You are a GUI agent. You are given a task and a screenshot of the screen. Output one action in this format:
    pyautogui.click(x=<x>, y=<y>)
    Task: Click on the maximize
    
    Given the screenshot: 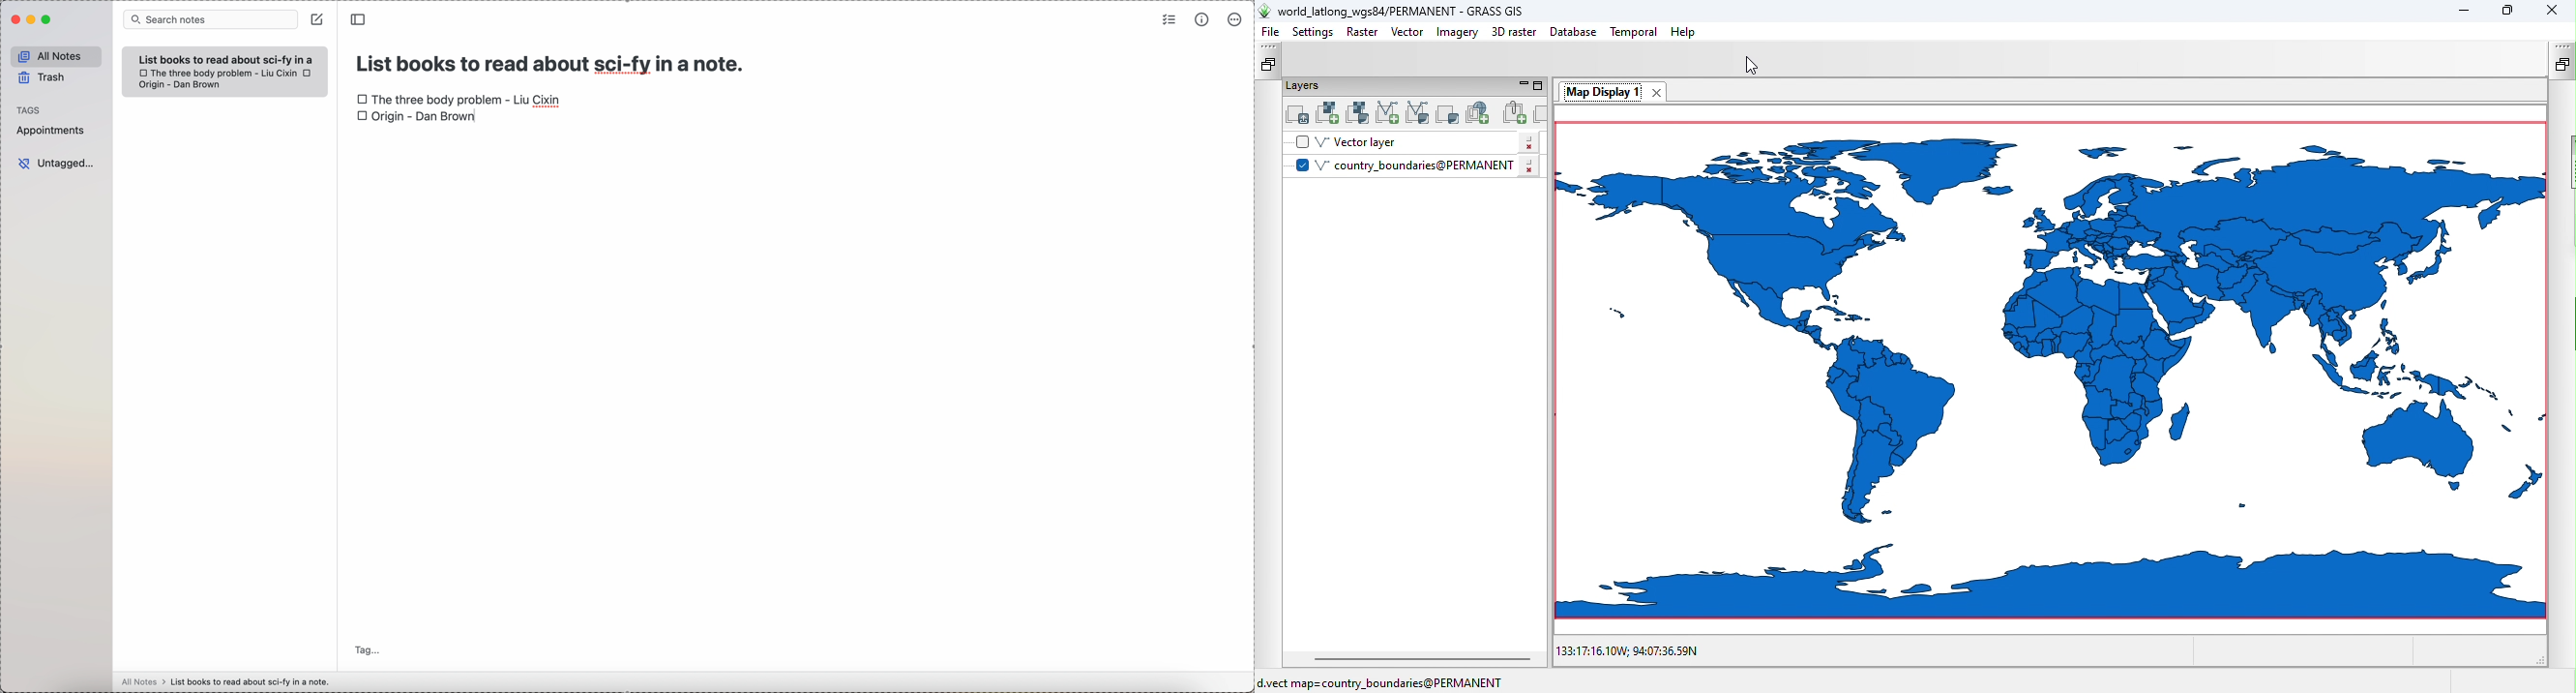 What is the action you would take?
    pyautogui.click(x=46, y=21)
    